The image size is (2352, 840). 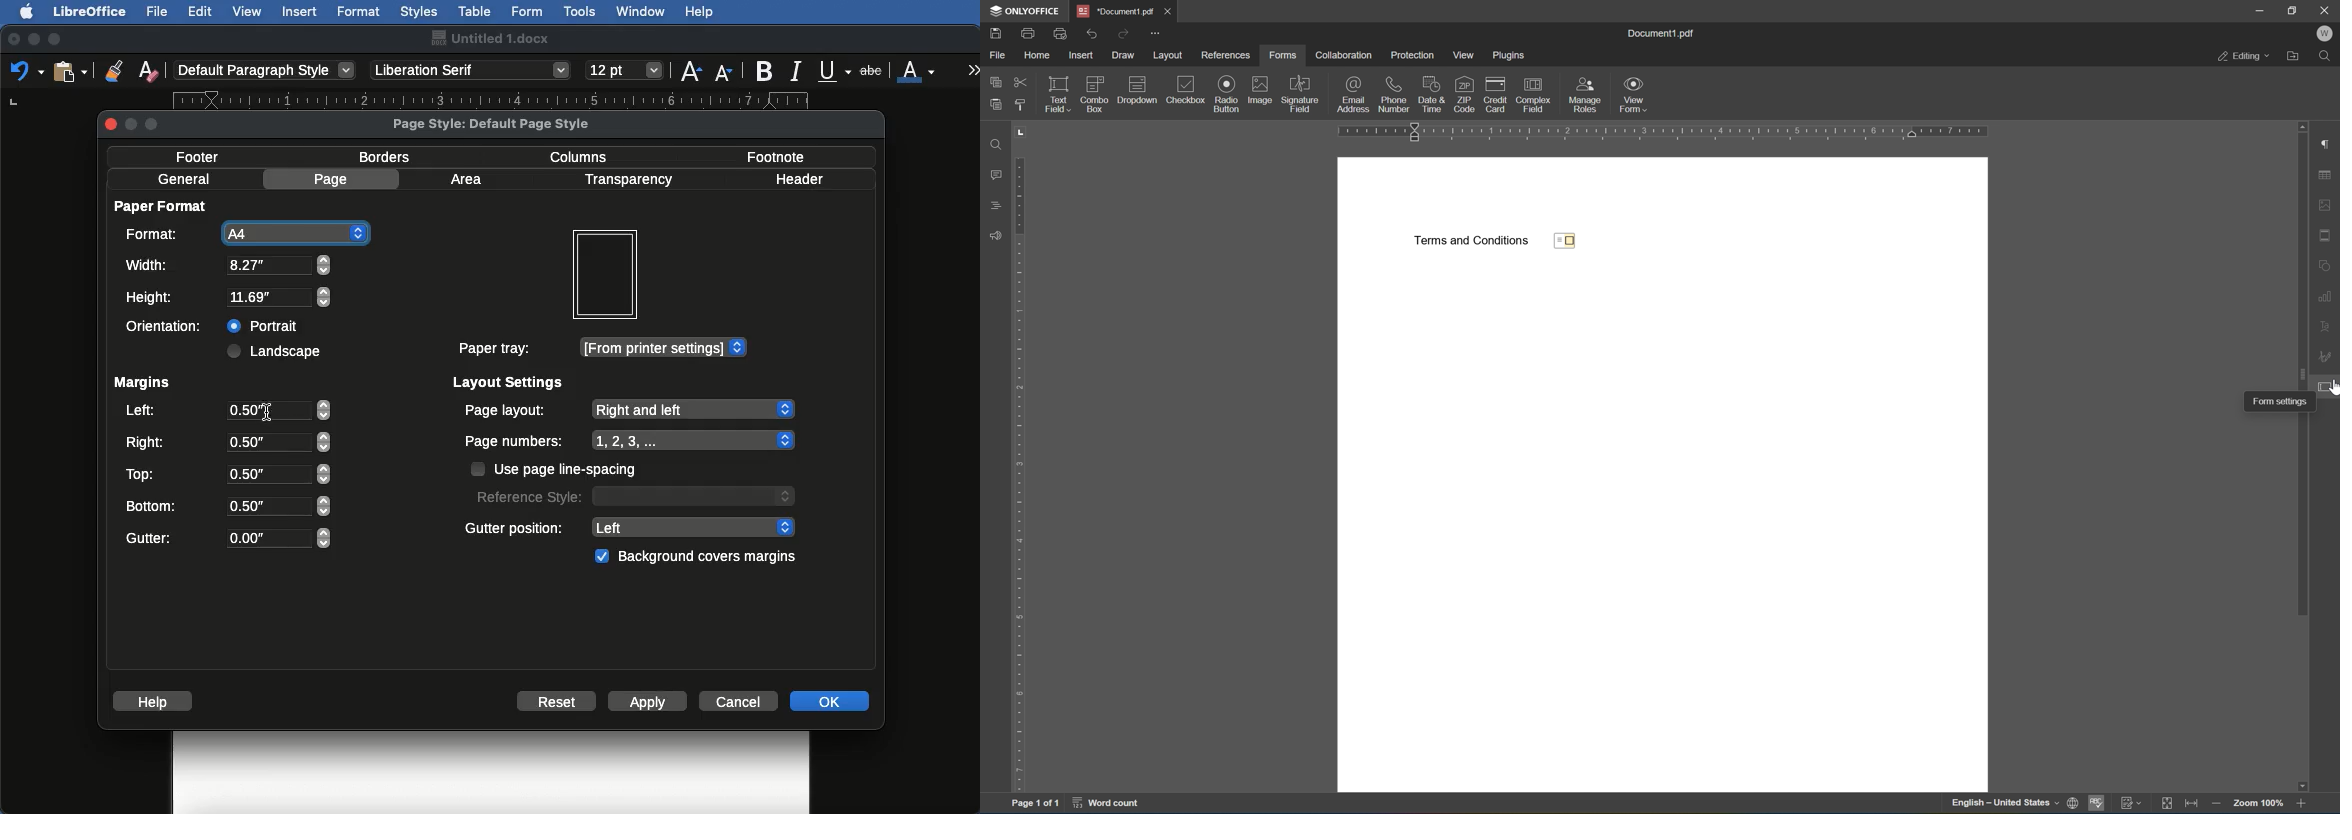 I want to click on Clone formatting, so click(x=114, y=70).